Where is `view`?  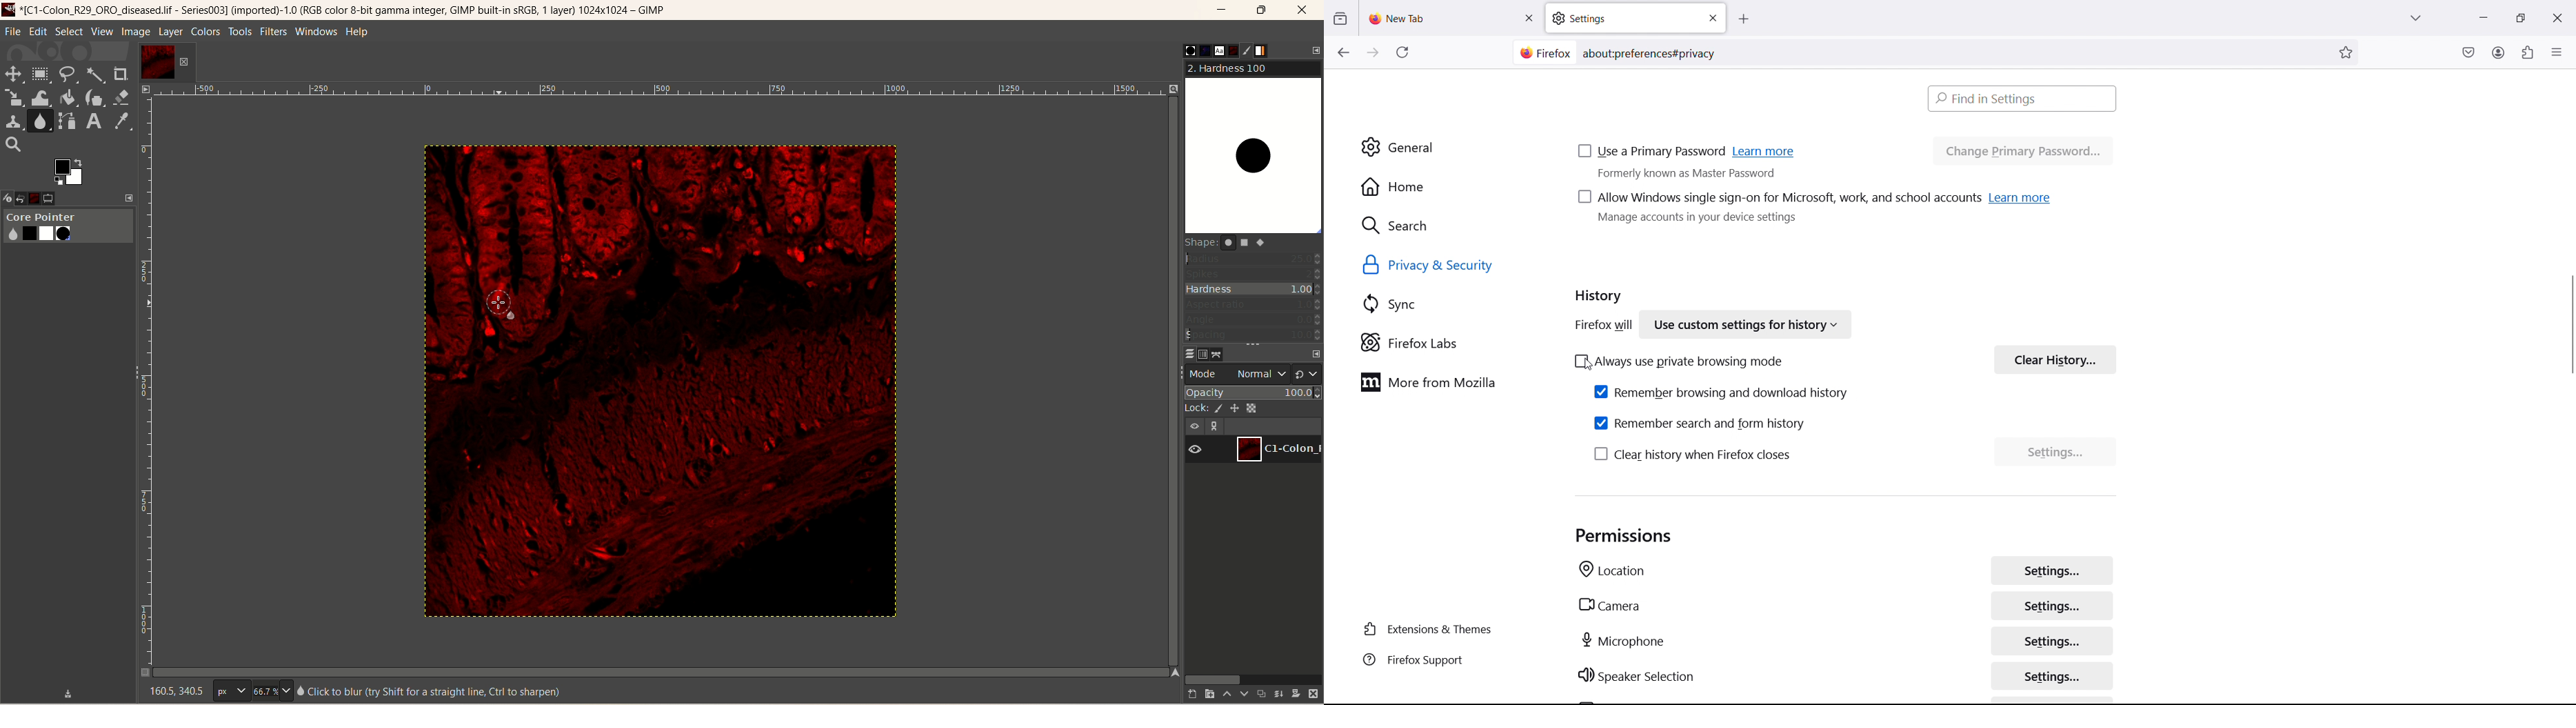 view is located at coordinates (101, 32).